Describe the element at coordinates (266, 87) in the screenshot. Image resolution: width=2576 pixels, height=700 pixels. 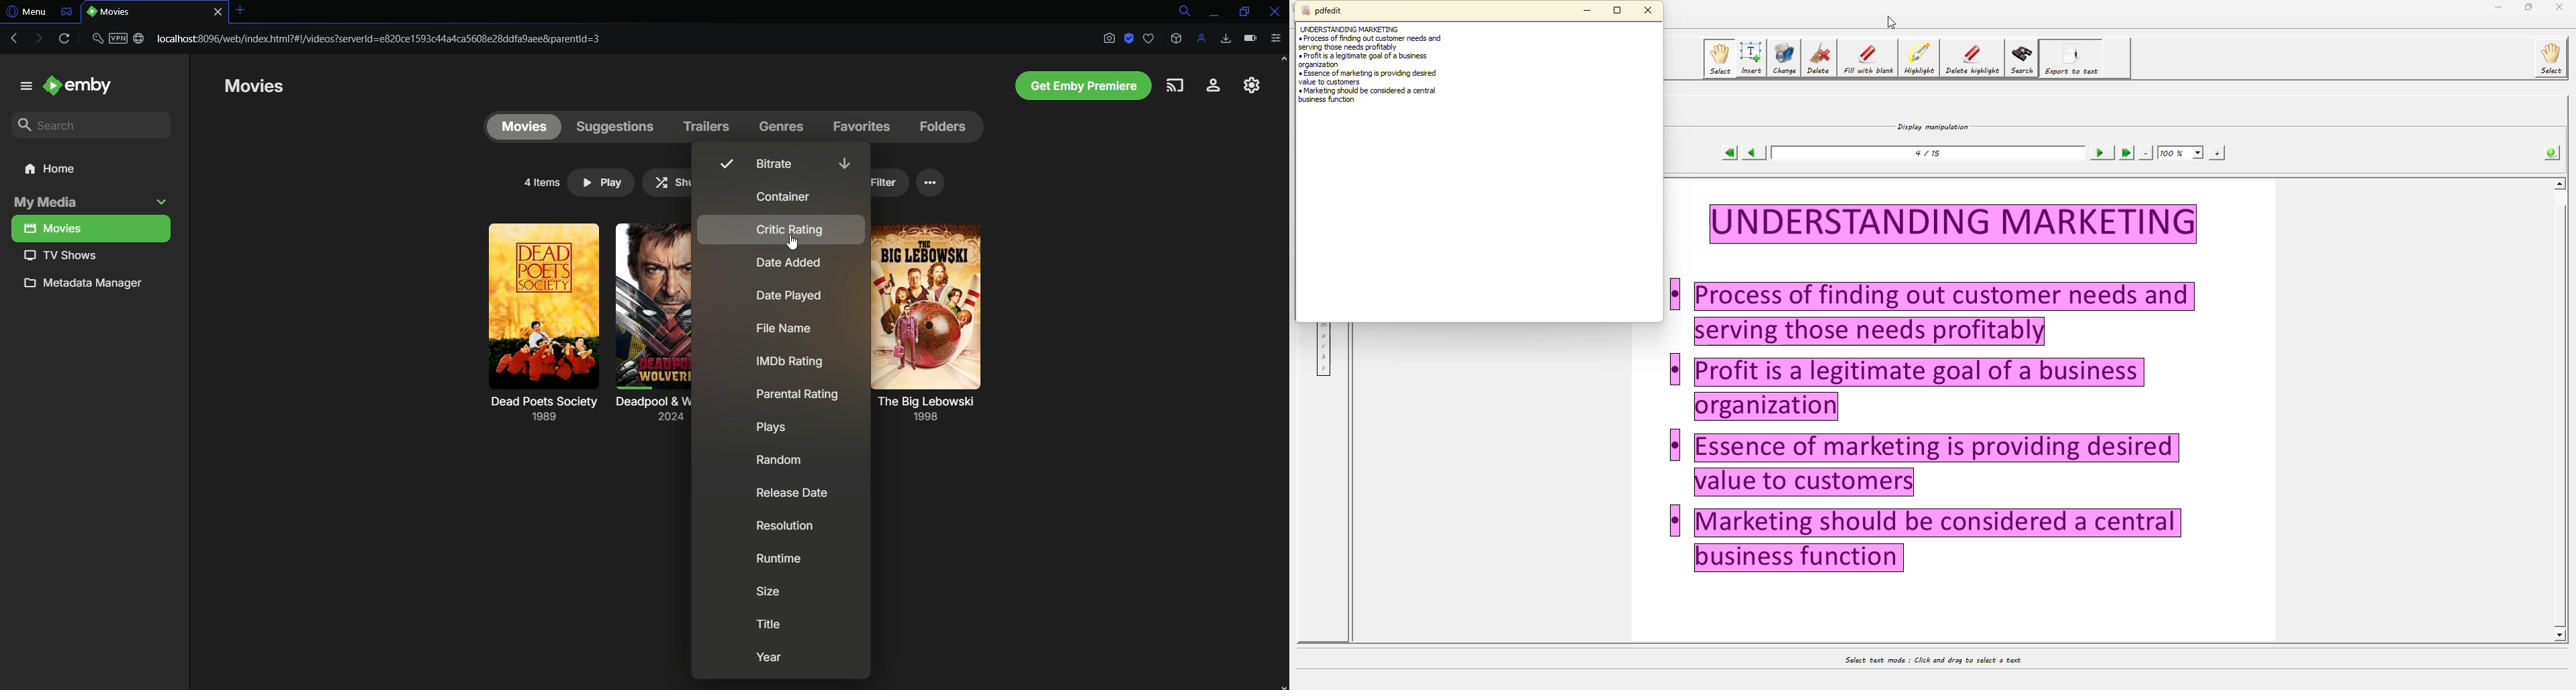
I see `Movies` at that location.